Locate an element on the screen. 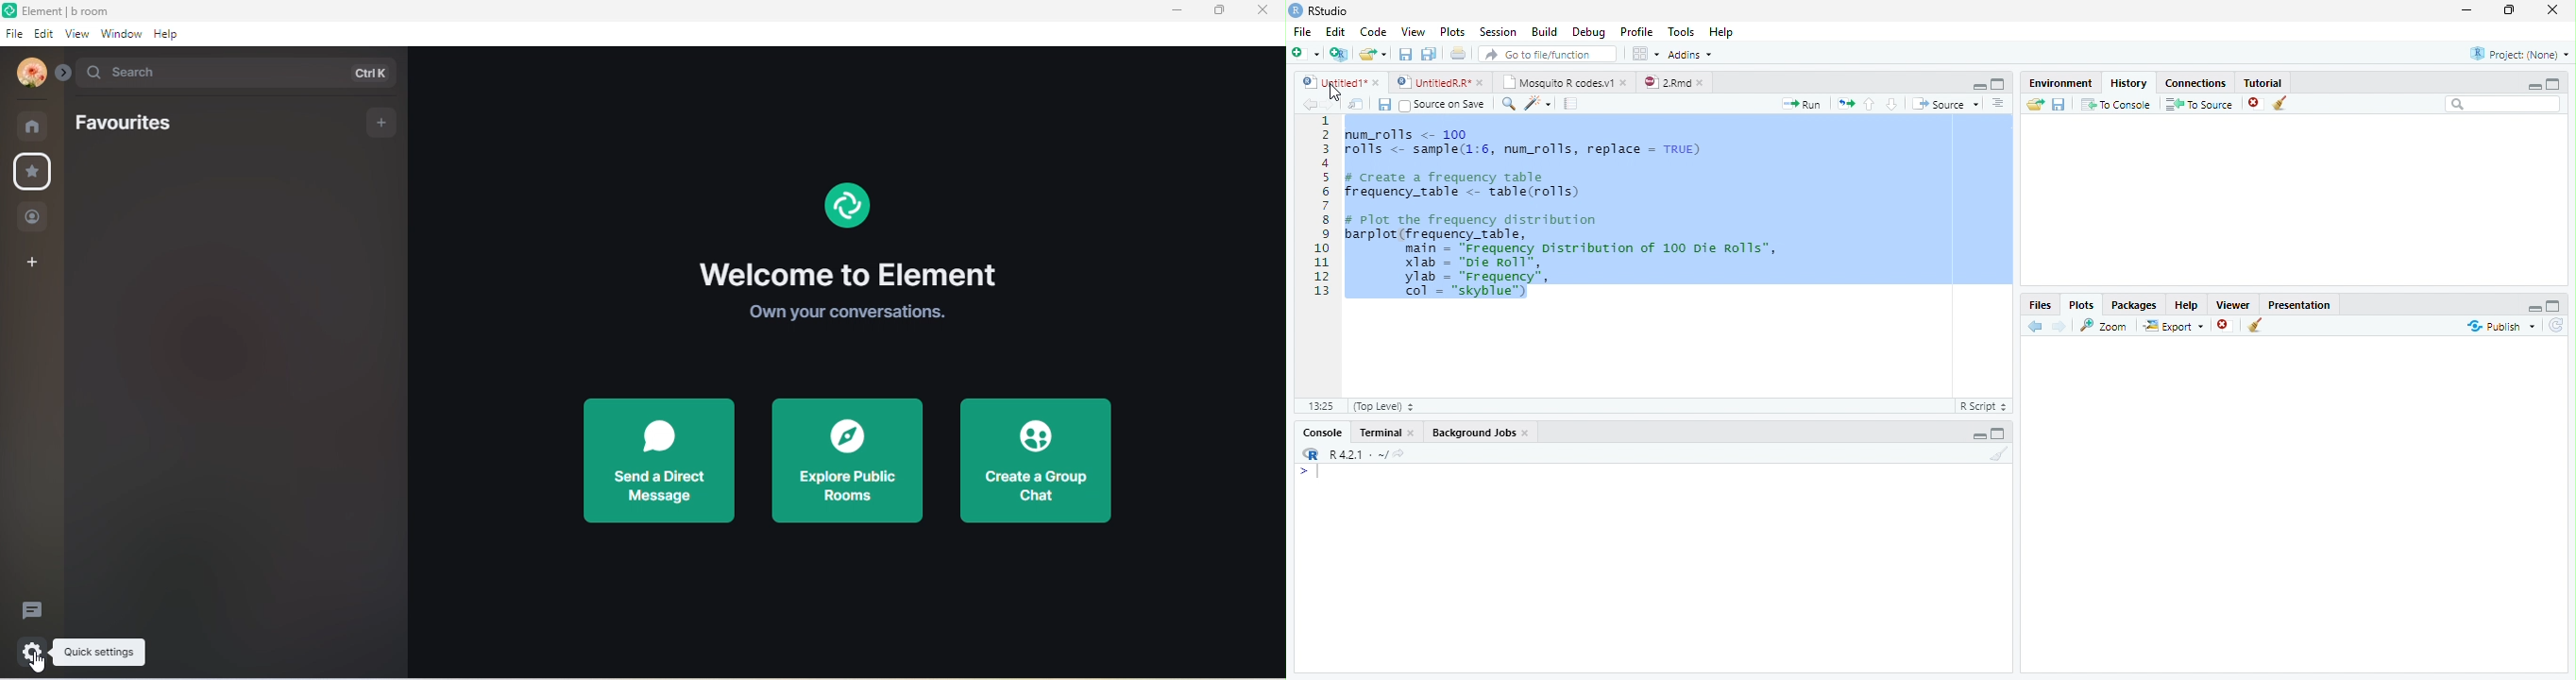  Terminal is located at coordinates (1389, 432).